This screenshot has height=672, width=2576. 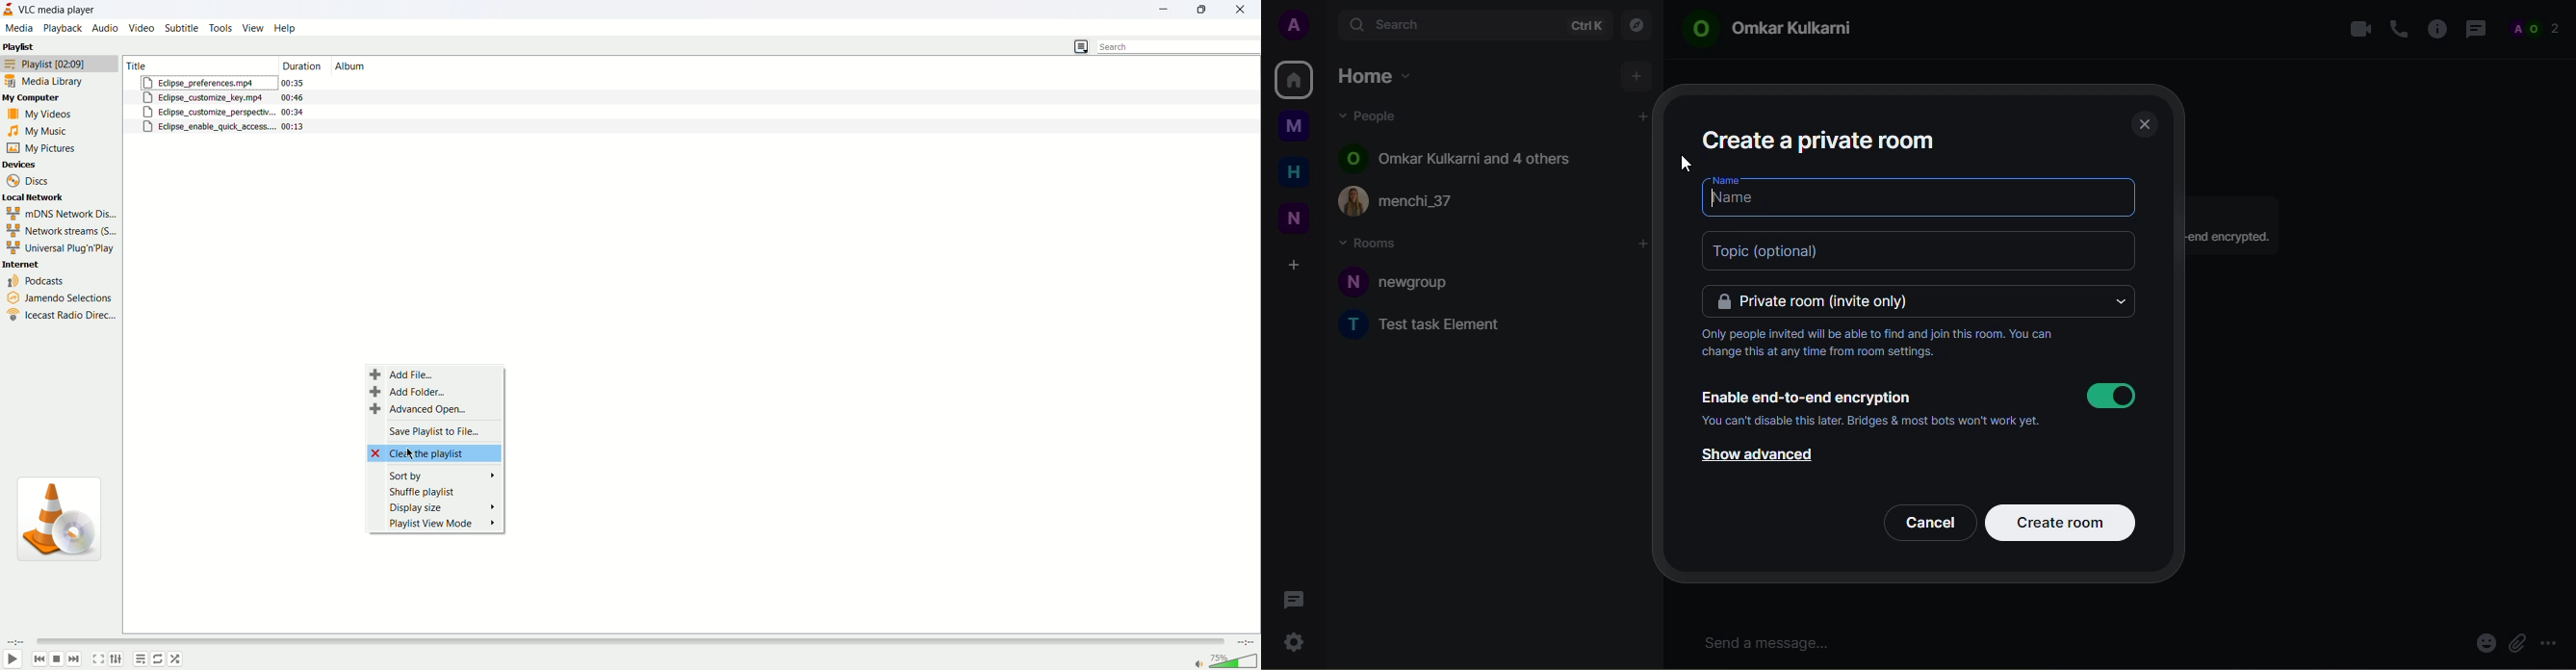 I want to click on quick settings, so click(x=1293, y=639).